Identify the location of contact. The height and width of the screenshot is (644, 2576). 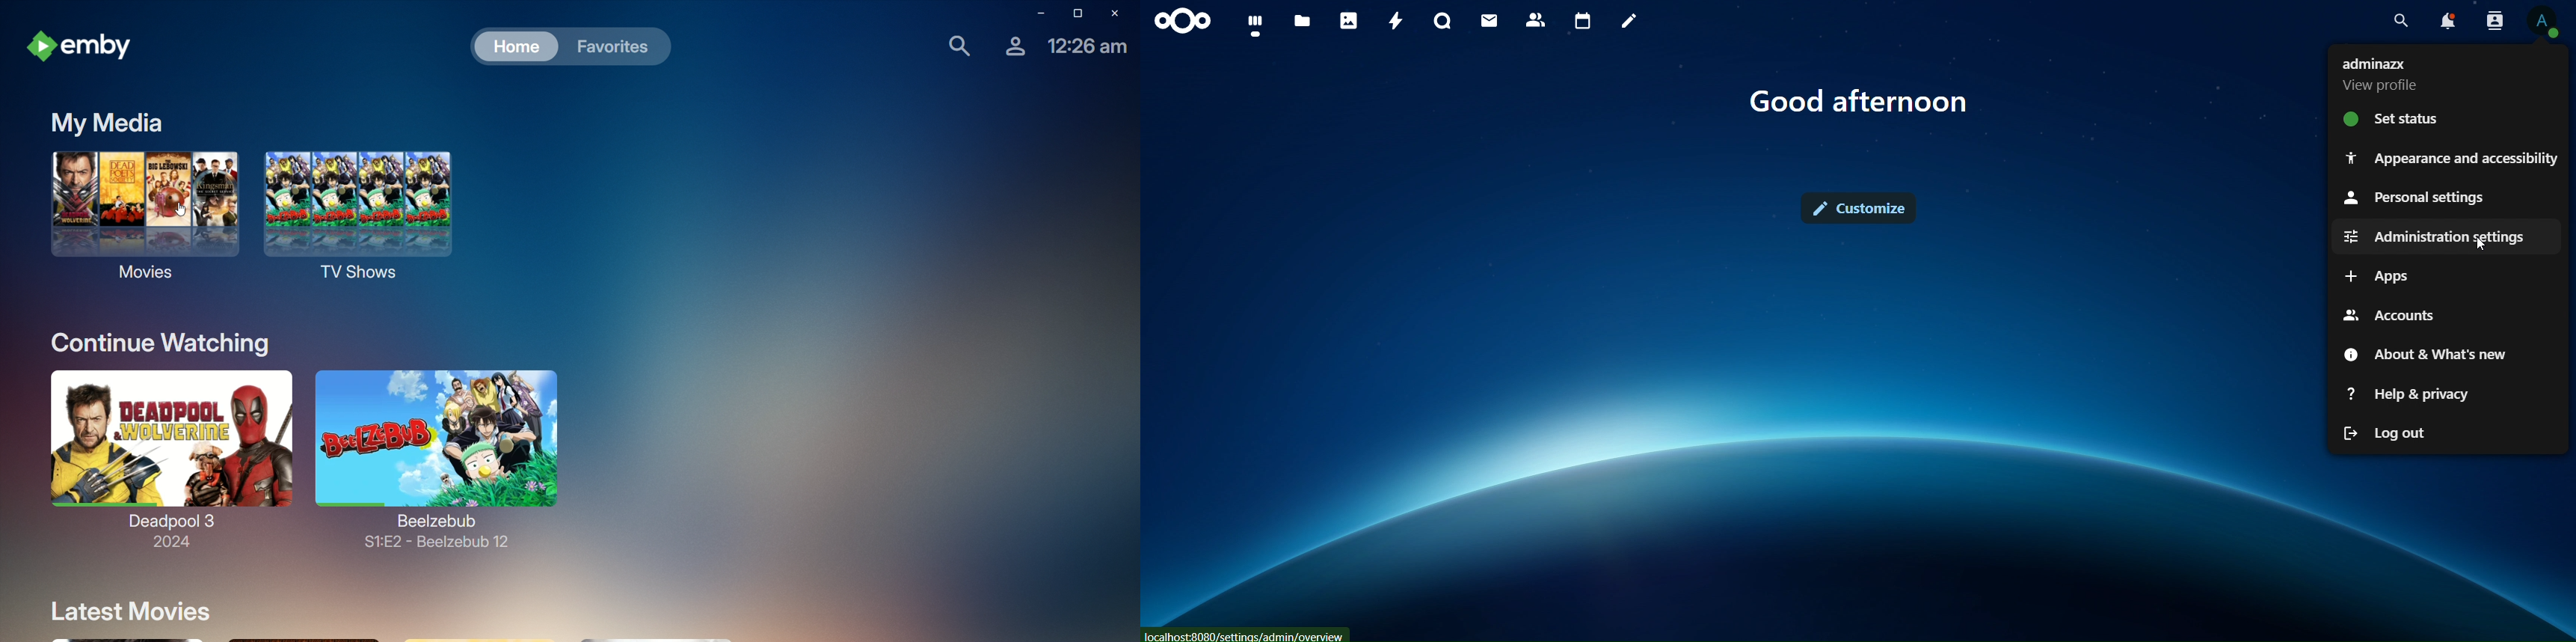
(1537, 20).